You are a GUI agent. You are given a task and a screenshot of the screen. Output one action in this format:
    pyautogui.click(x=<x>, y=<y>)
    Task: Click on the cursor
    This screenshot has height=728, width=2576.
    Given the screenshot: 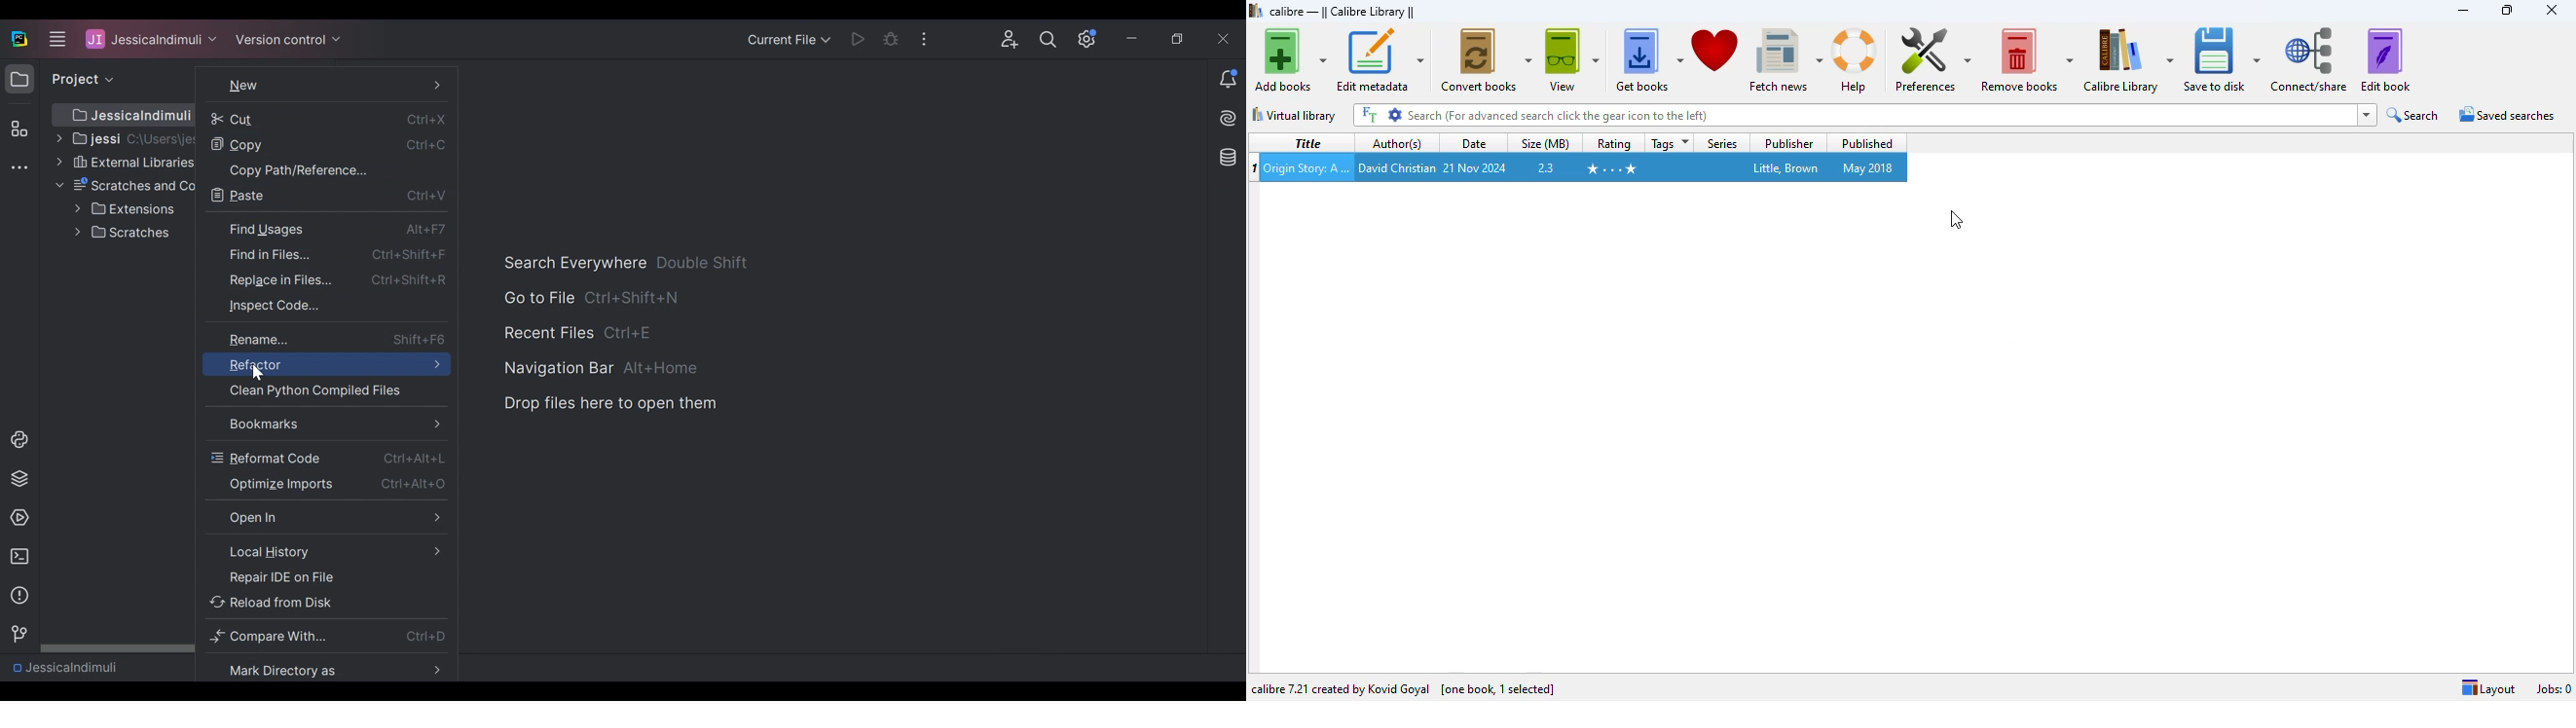 What is the action you would take?
    pyautogui.click(x=1959, y=221)
    